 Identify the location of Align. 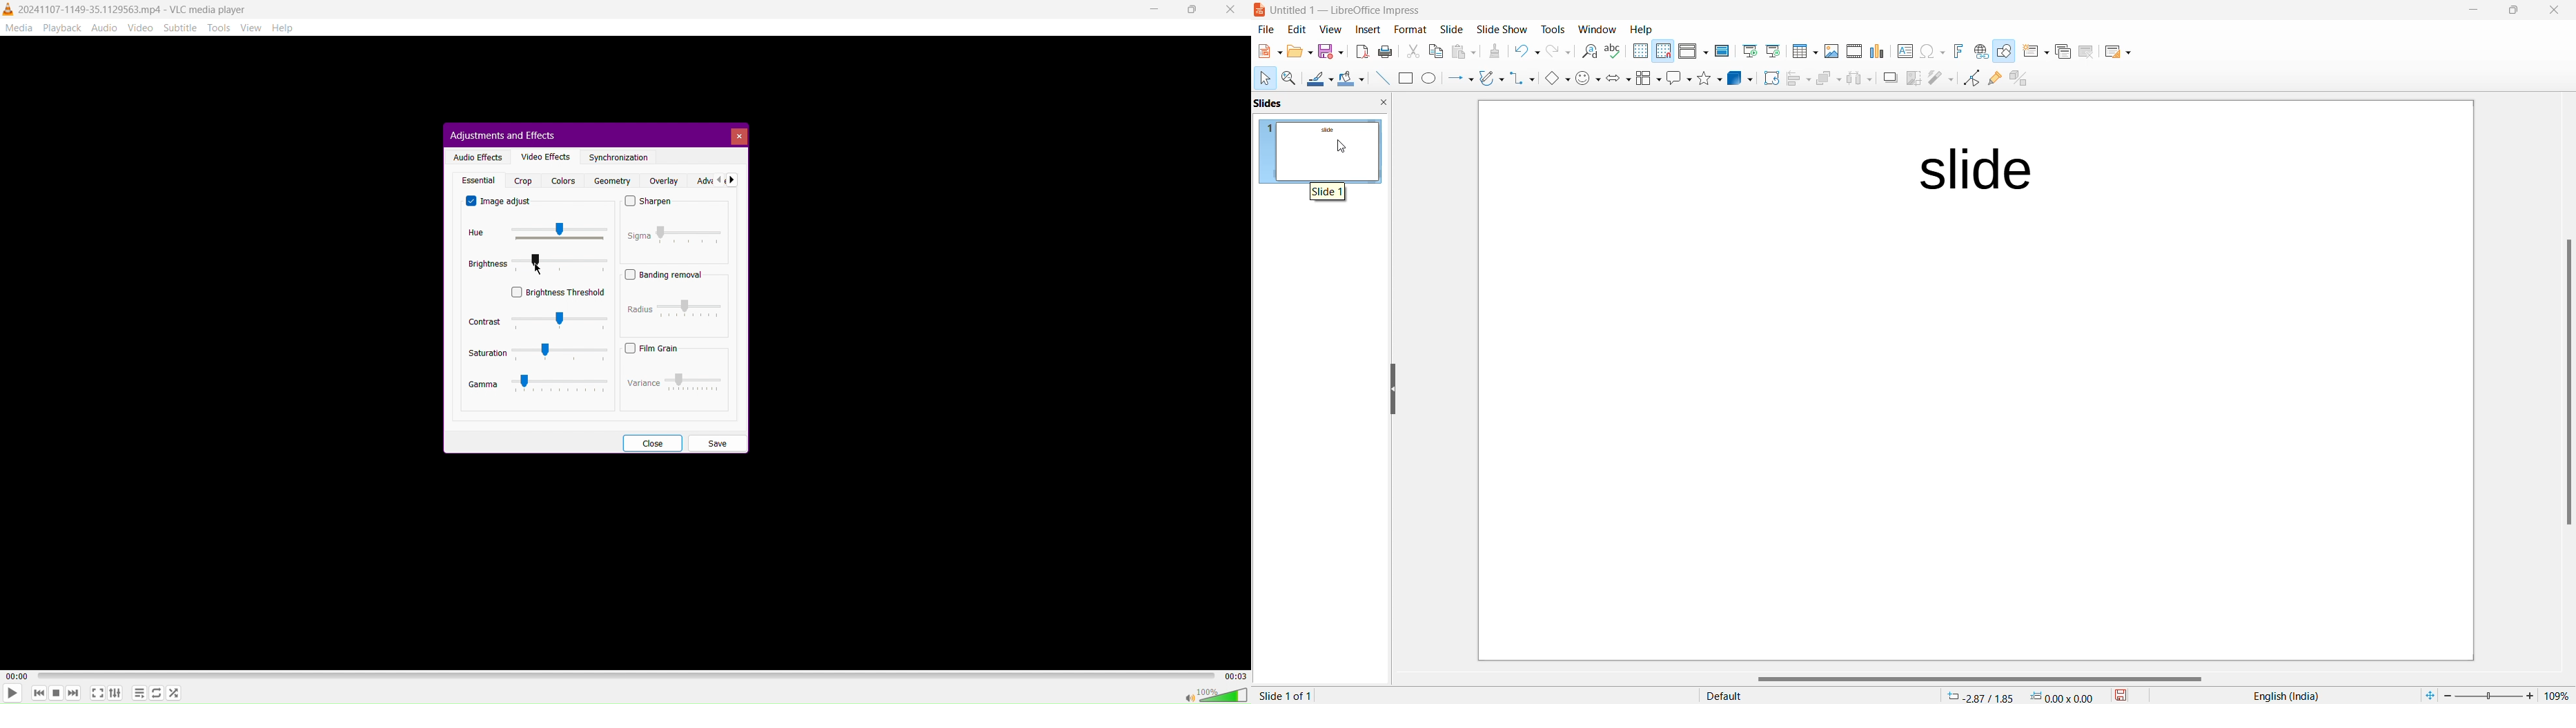
(1795, 79).